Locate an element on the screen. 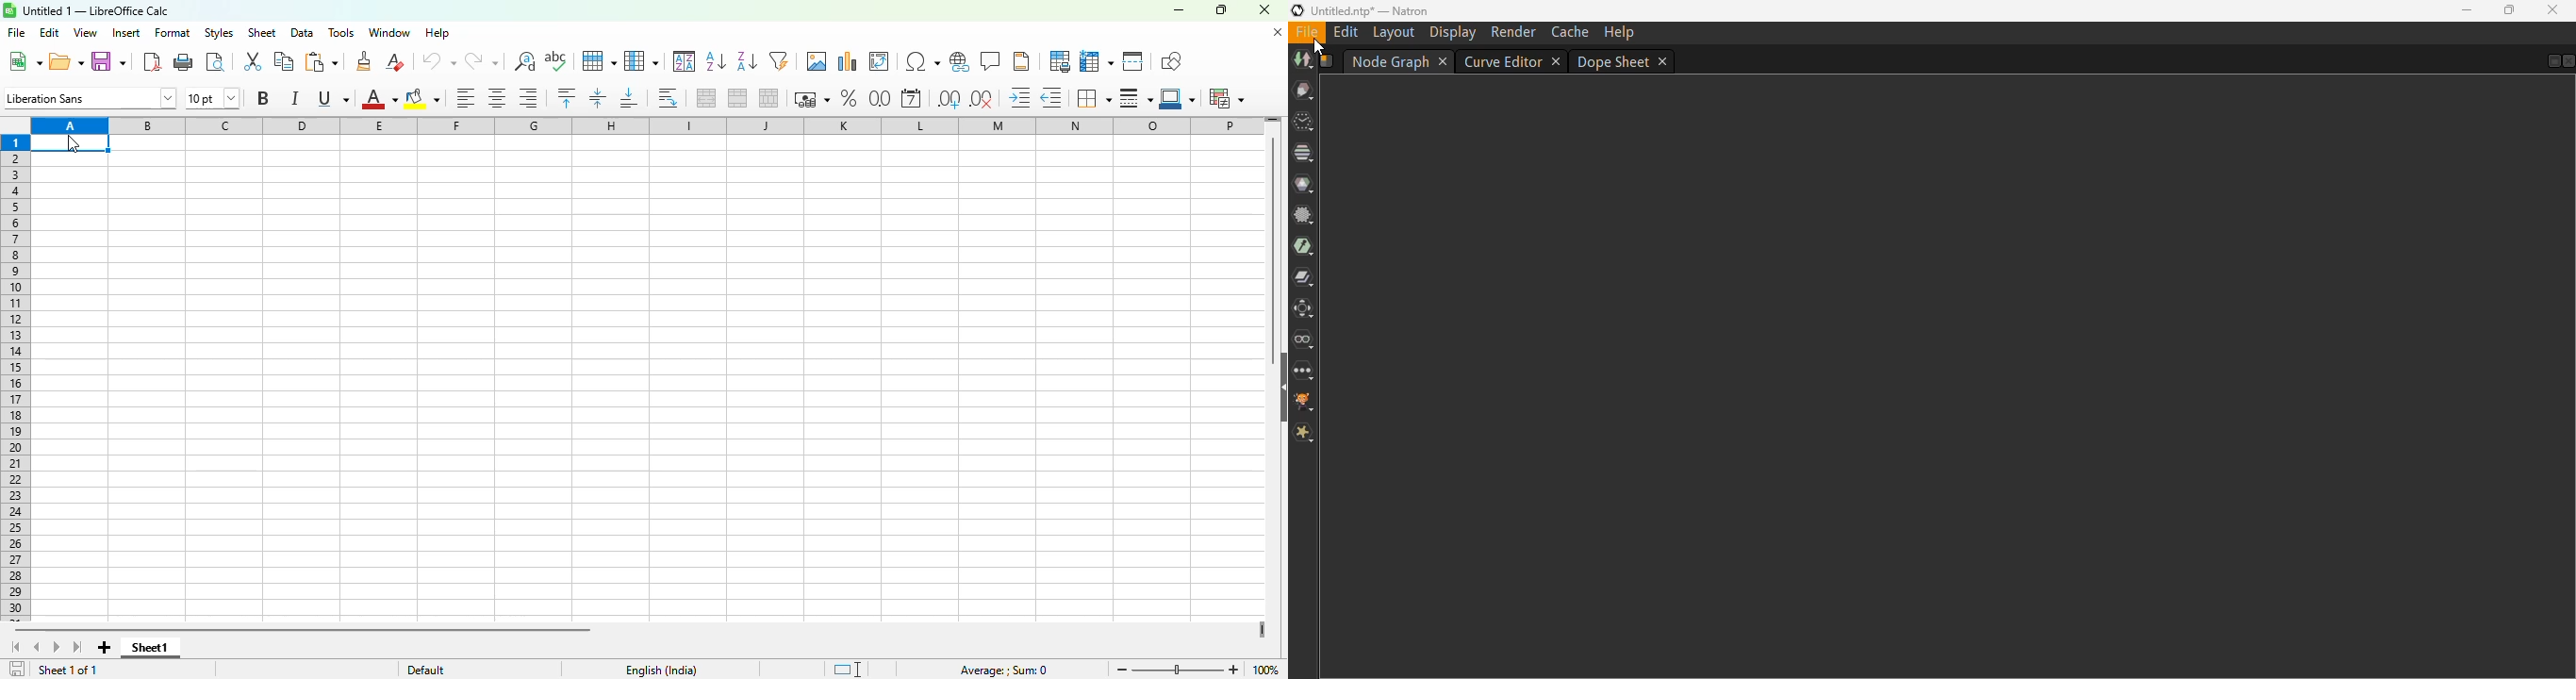 This screenshot has height=700, width=2576. format is located at coordinates (173, 33).